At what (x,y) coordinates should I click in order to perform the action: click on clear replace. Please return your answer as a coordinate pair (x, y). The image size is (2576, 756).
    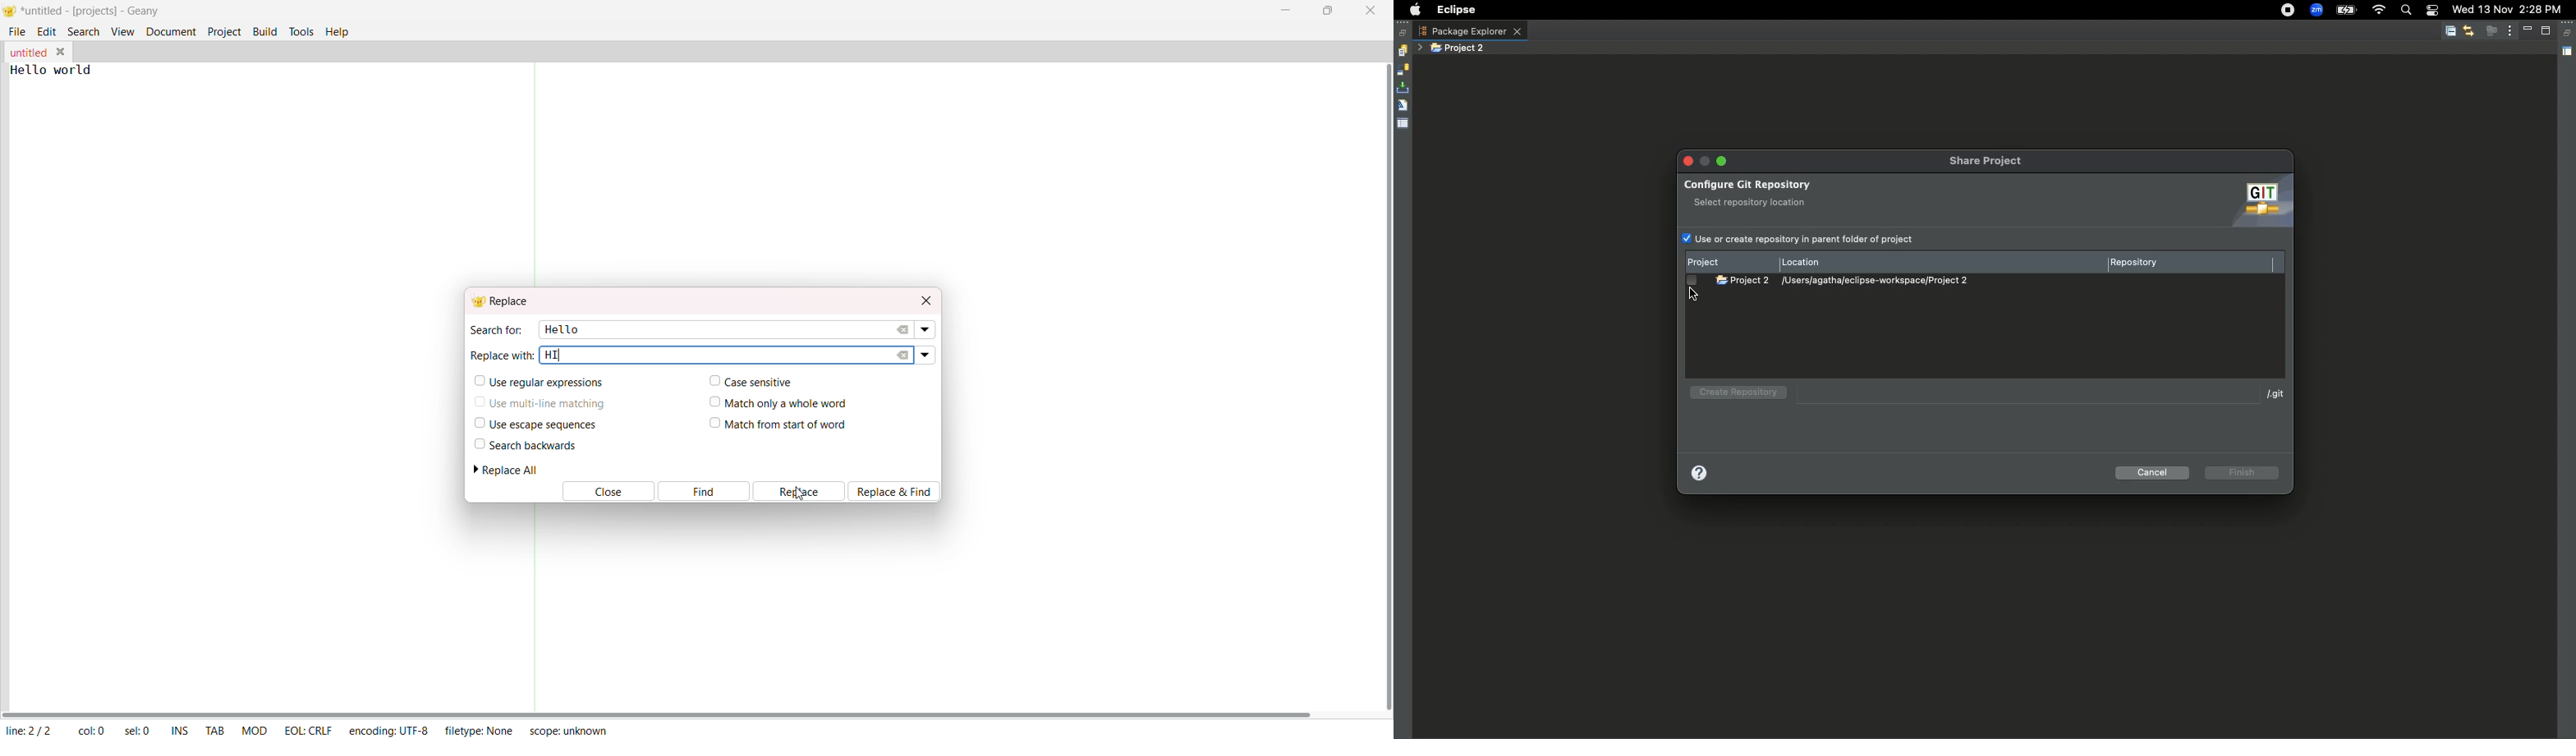
    Looking at the image, I should click on (903, 355).